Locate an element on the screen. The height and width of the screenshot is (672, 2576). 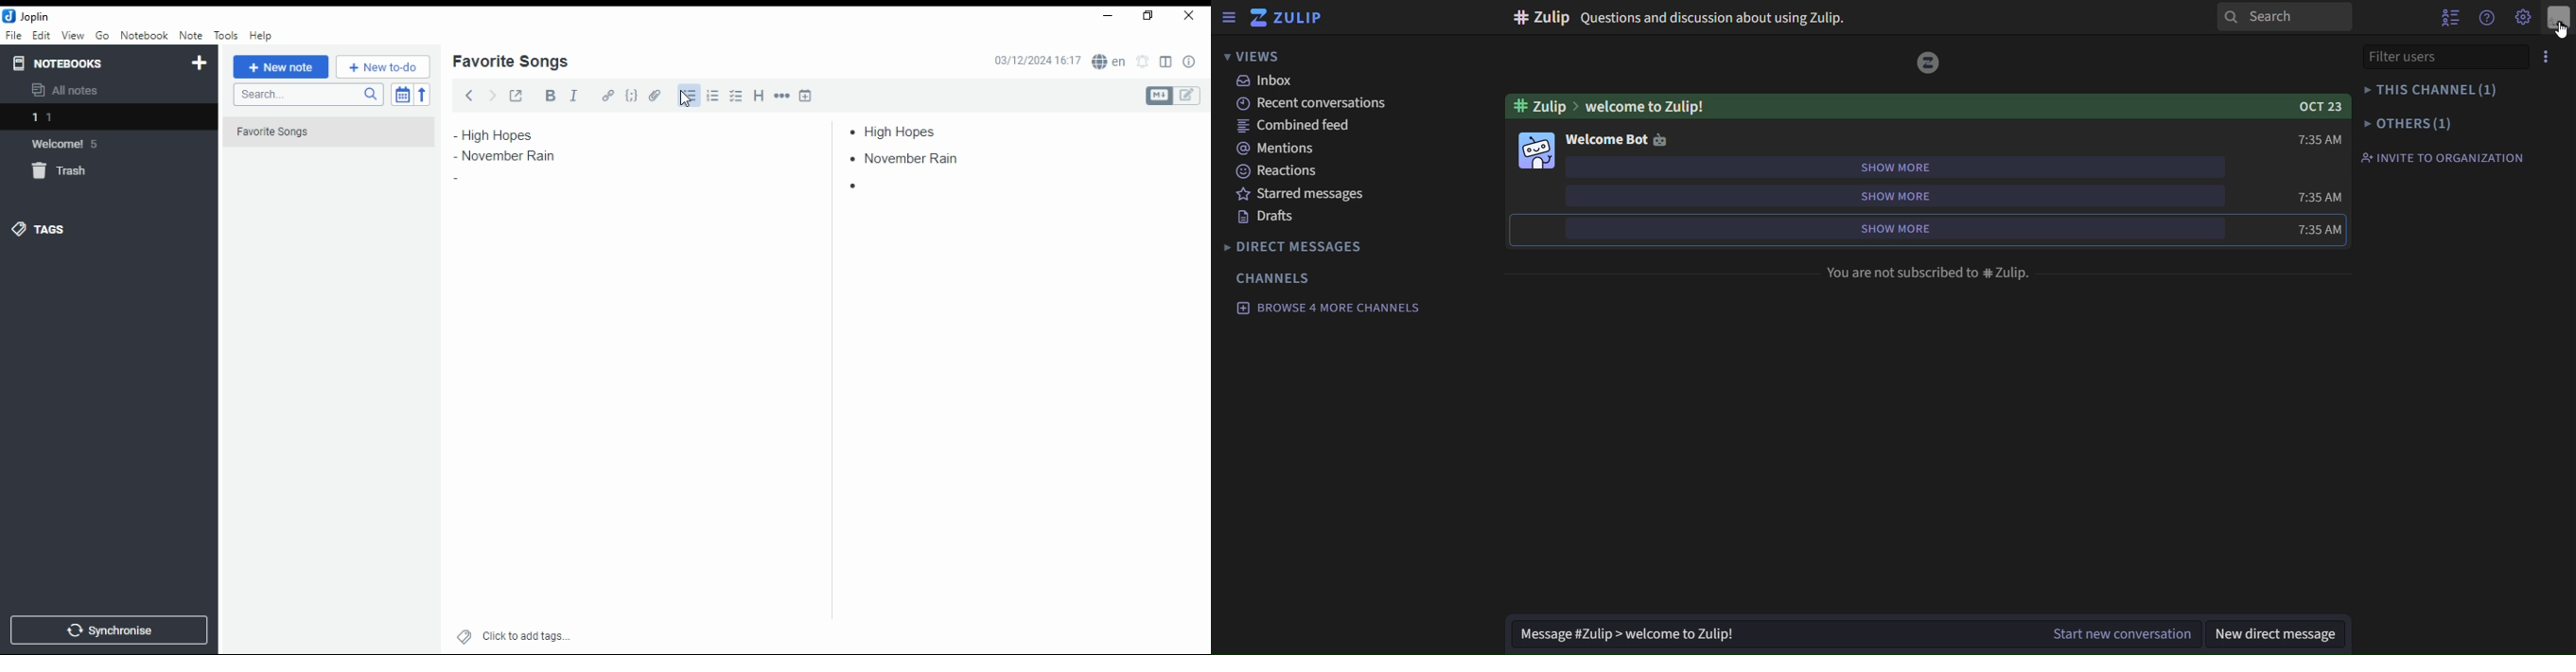
icon is located at coordinates (28, 16).